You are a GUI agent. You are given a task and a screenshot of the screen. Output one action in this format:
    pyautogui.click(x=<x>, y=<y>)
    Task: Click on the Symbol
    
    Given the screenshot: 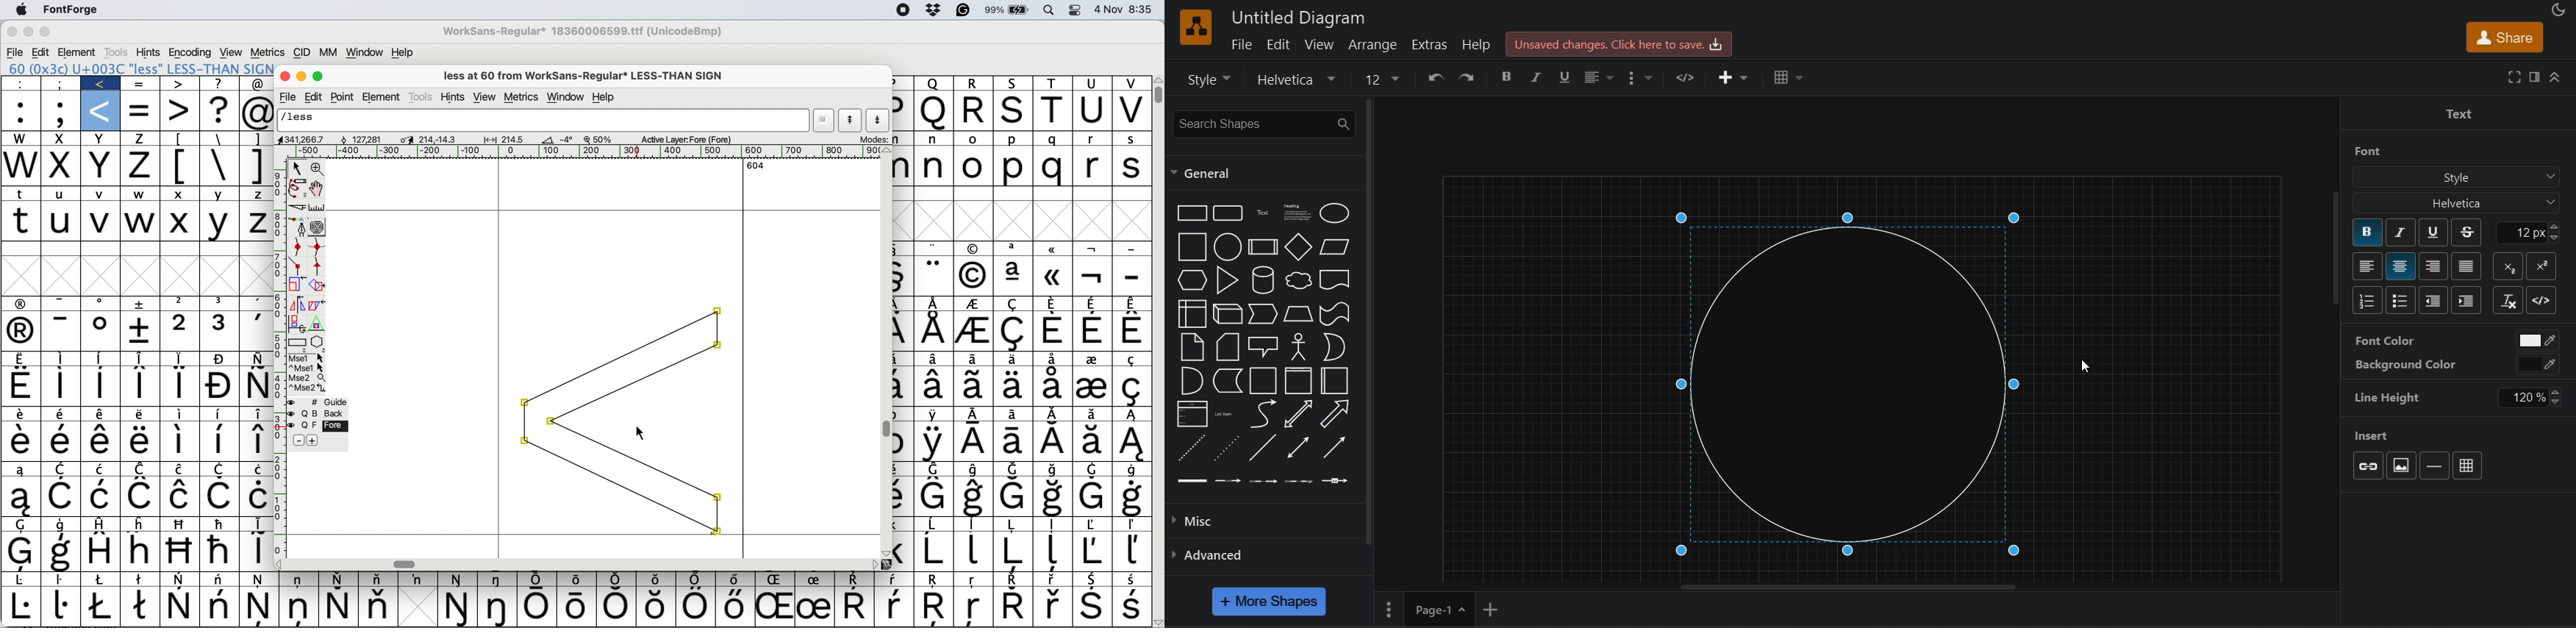 What is the action you would take?
    pyautogui.click(x=1054, y=442)
    